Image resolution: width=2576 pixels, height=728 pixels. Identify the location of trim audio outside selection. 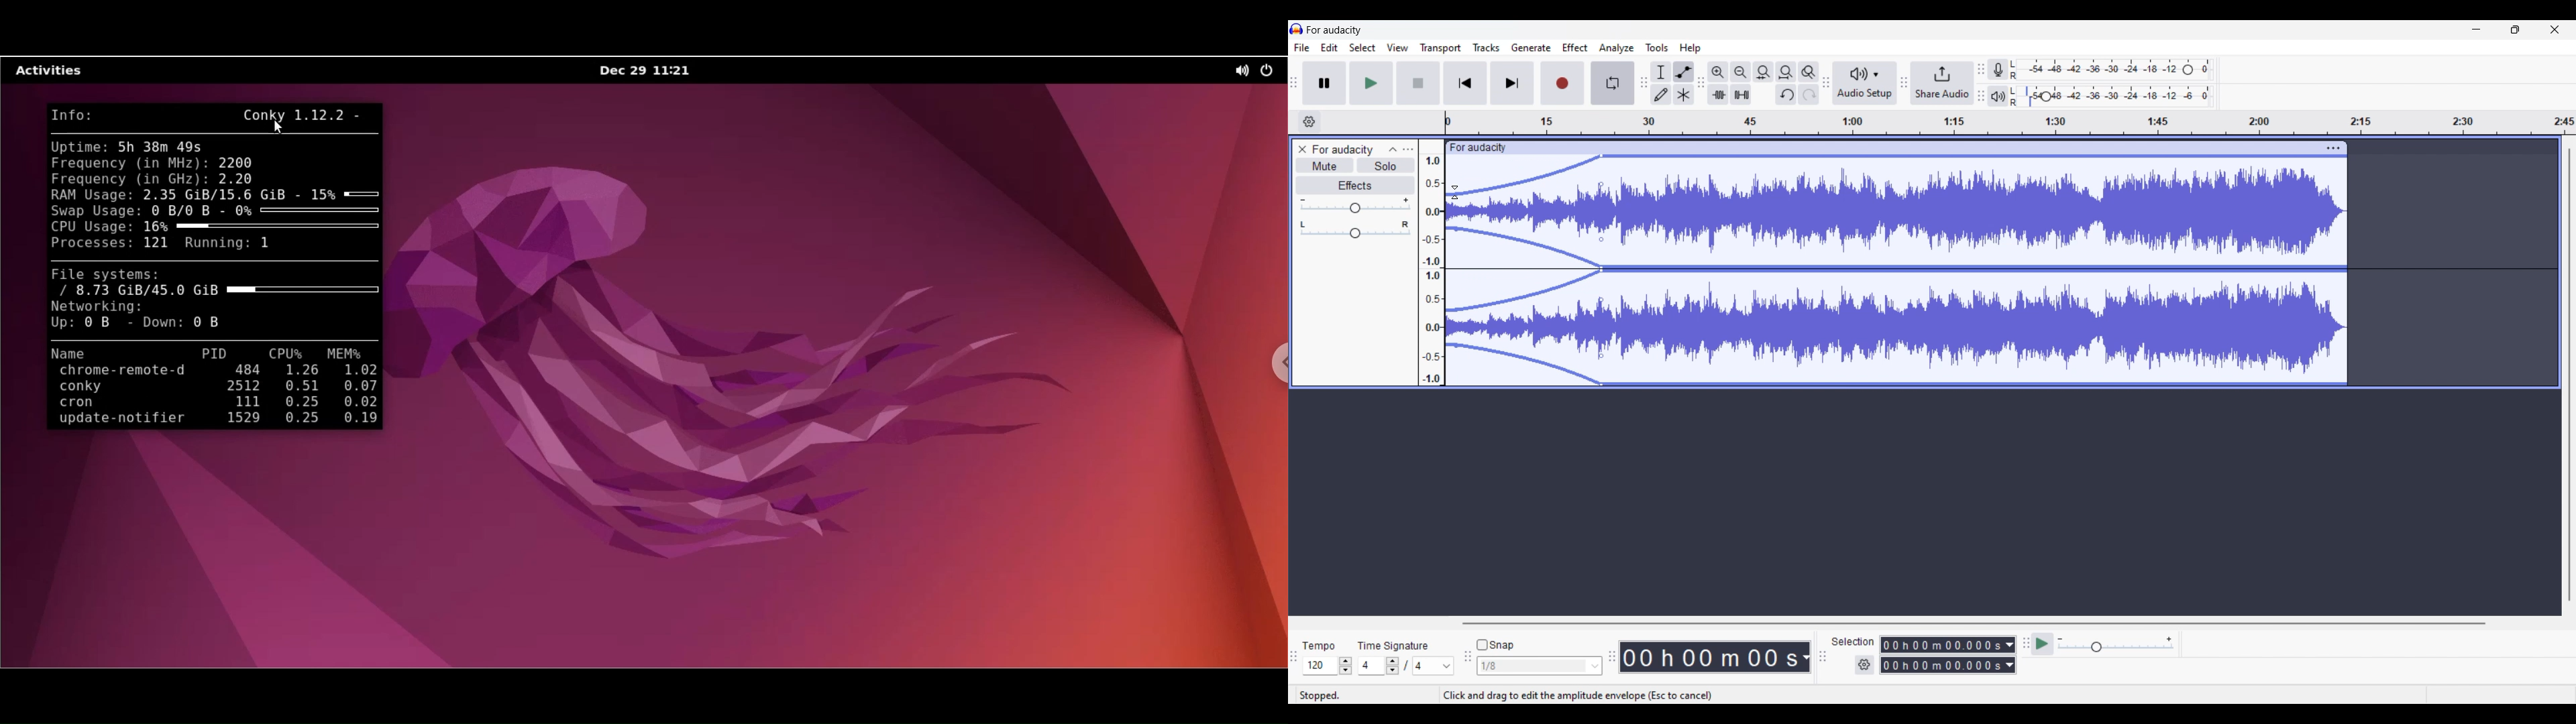
(1718, 95).